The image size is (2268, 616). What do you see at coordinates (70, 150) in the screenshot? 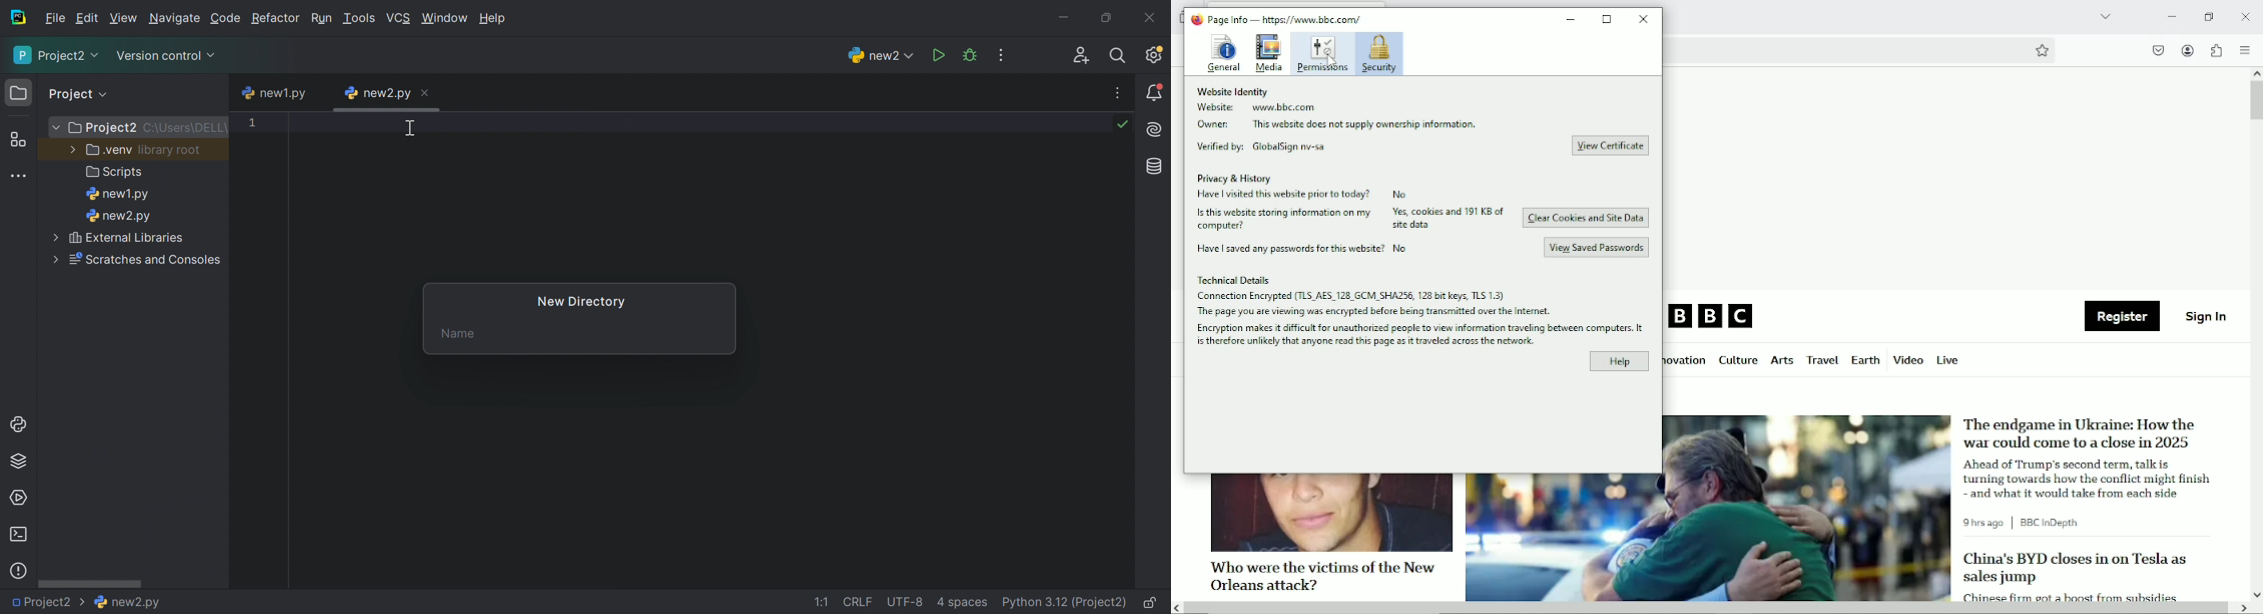
I see `More` at bounding box center [70, 150].